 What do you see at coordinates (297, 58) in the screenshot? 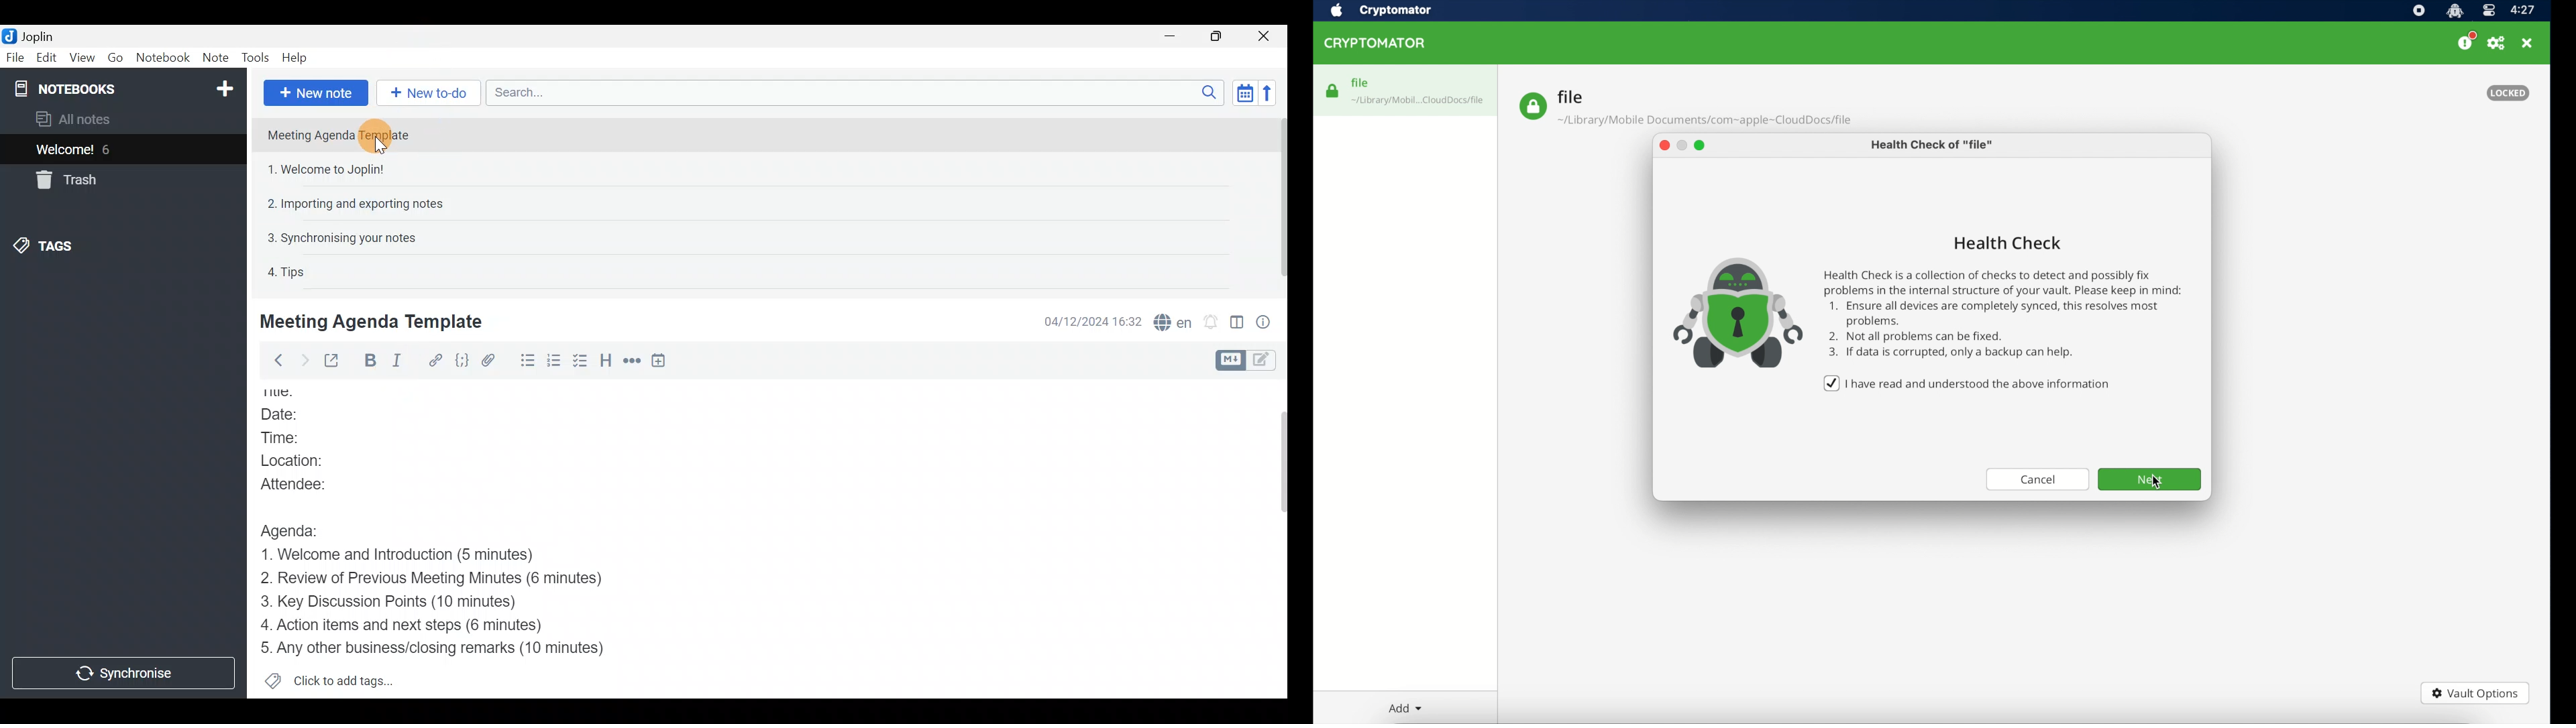
I see `Help` at bounding box center [297, 58].